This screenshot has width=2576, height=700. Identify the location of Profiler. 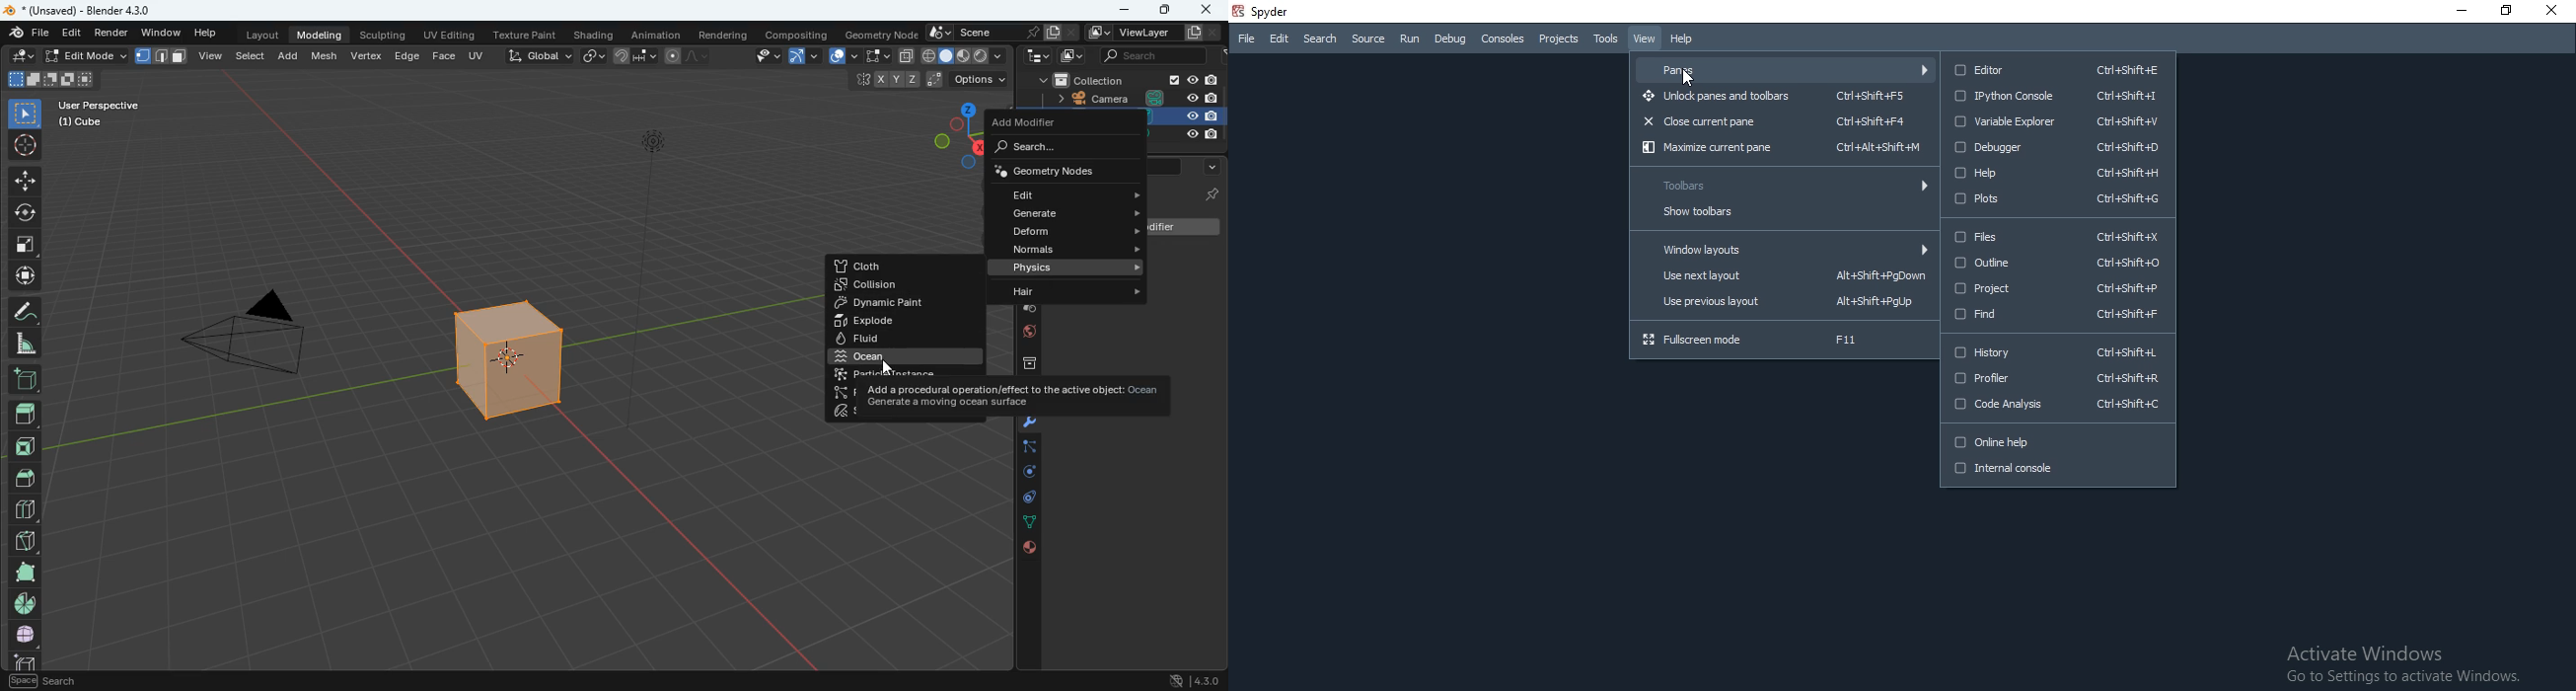
(2054, 380).